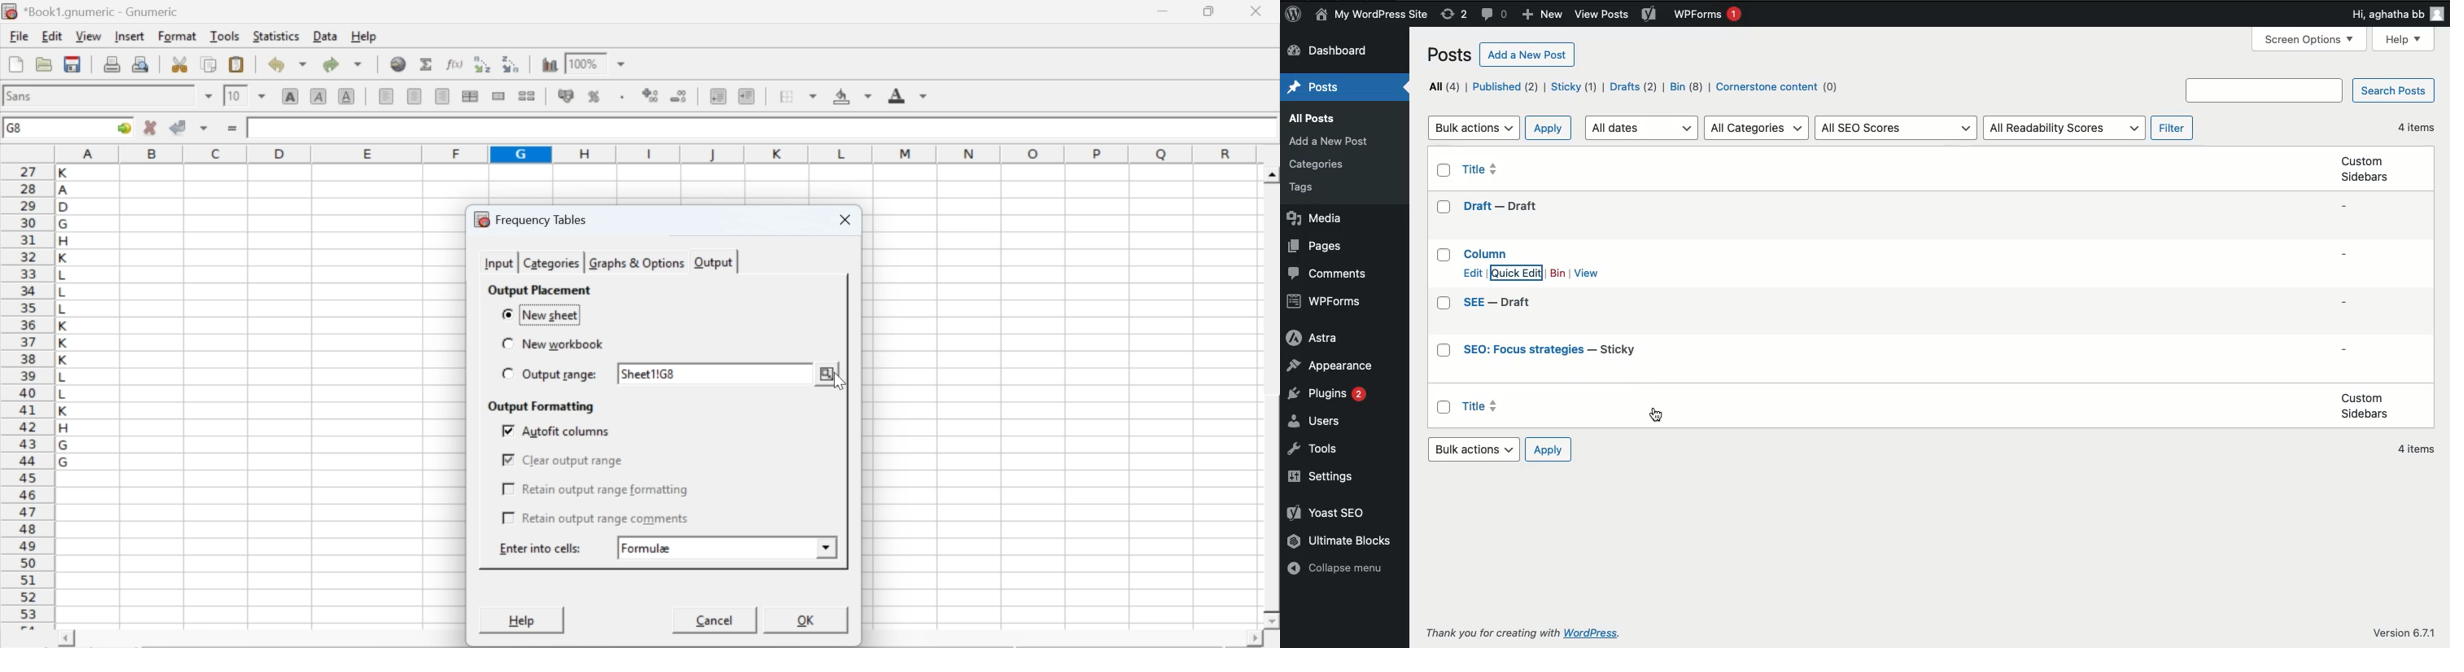 Image resolution: width=2464 pixels, height=672 pixels. Describe the element at coordinates (342, 64) in the screenshot. I see `redo` at that location.